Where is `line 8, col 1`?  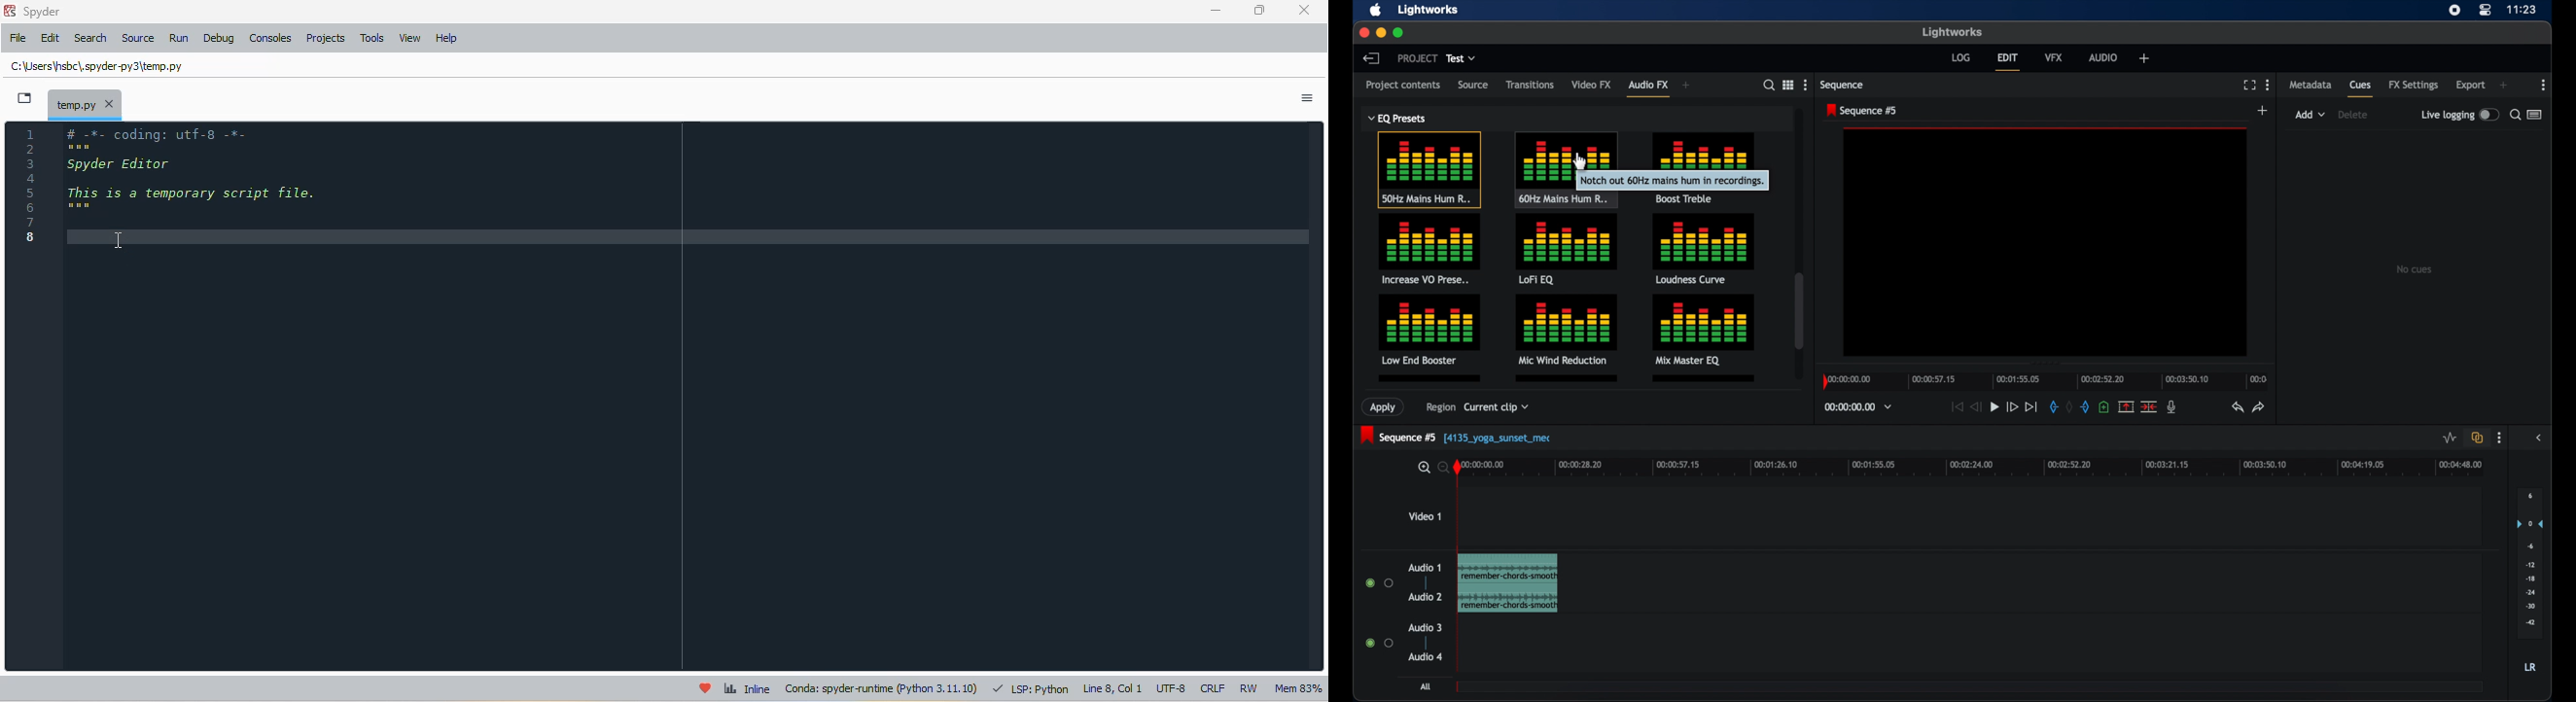
line 8, col 1 is located at coordinates (1113, 688).